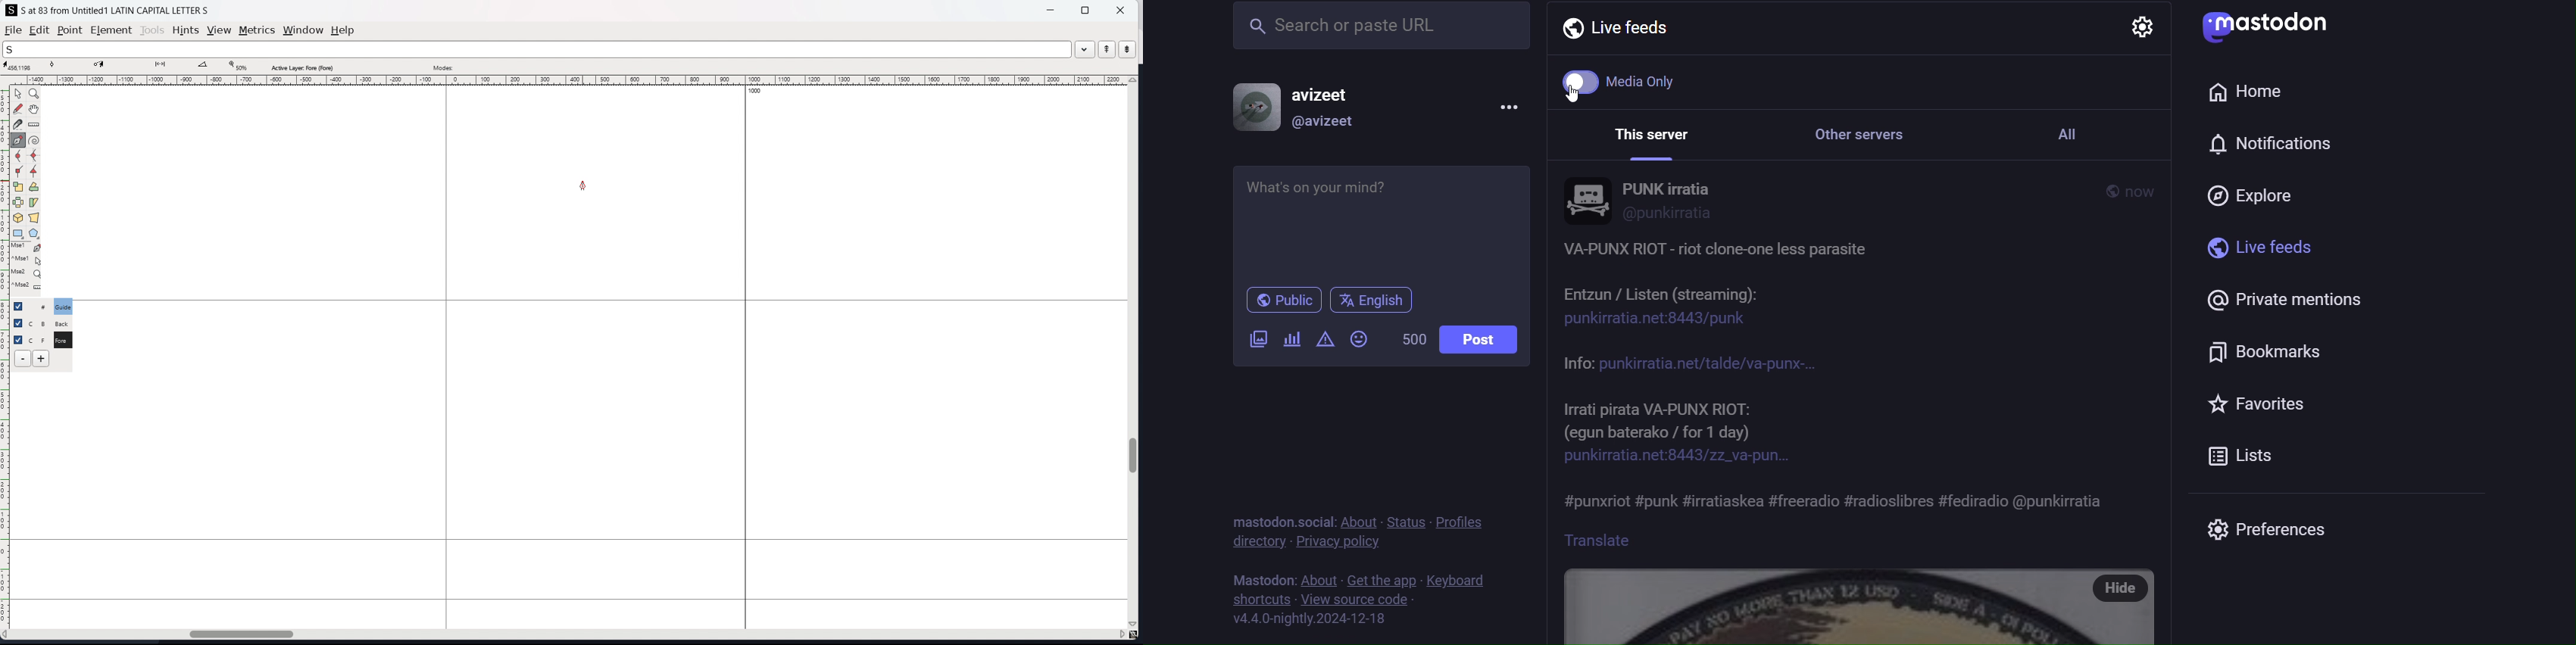 This screenshot has height=672, width=2576. What do you see at coordinates (1669, 213) in the screenshot?
I see `@punkirratia` at bounding box center [1669, 213].